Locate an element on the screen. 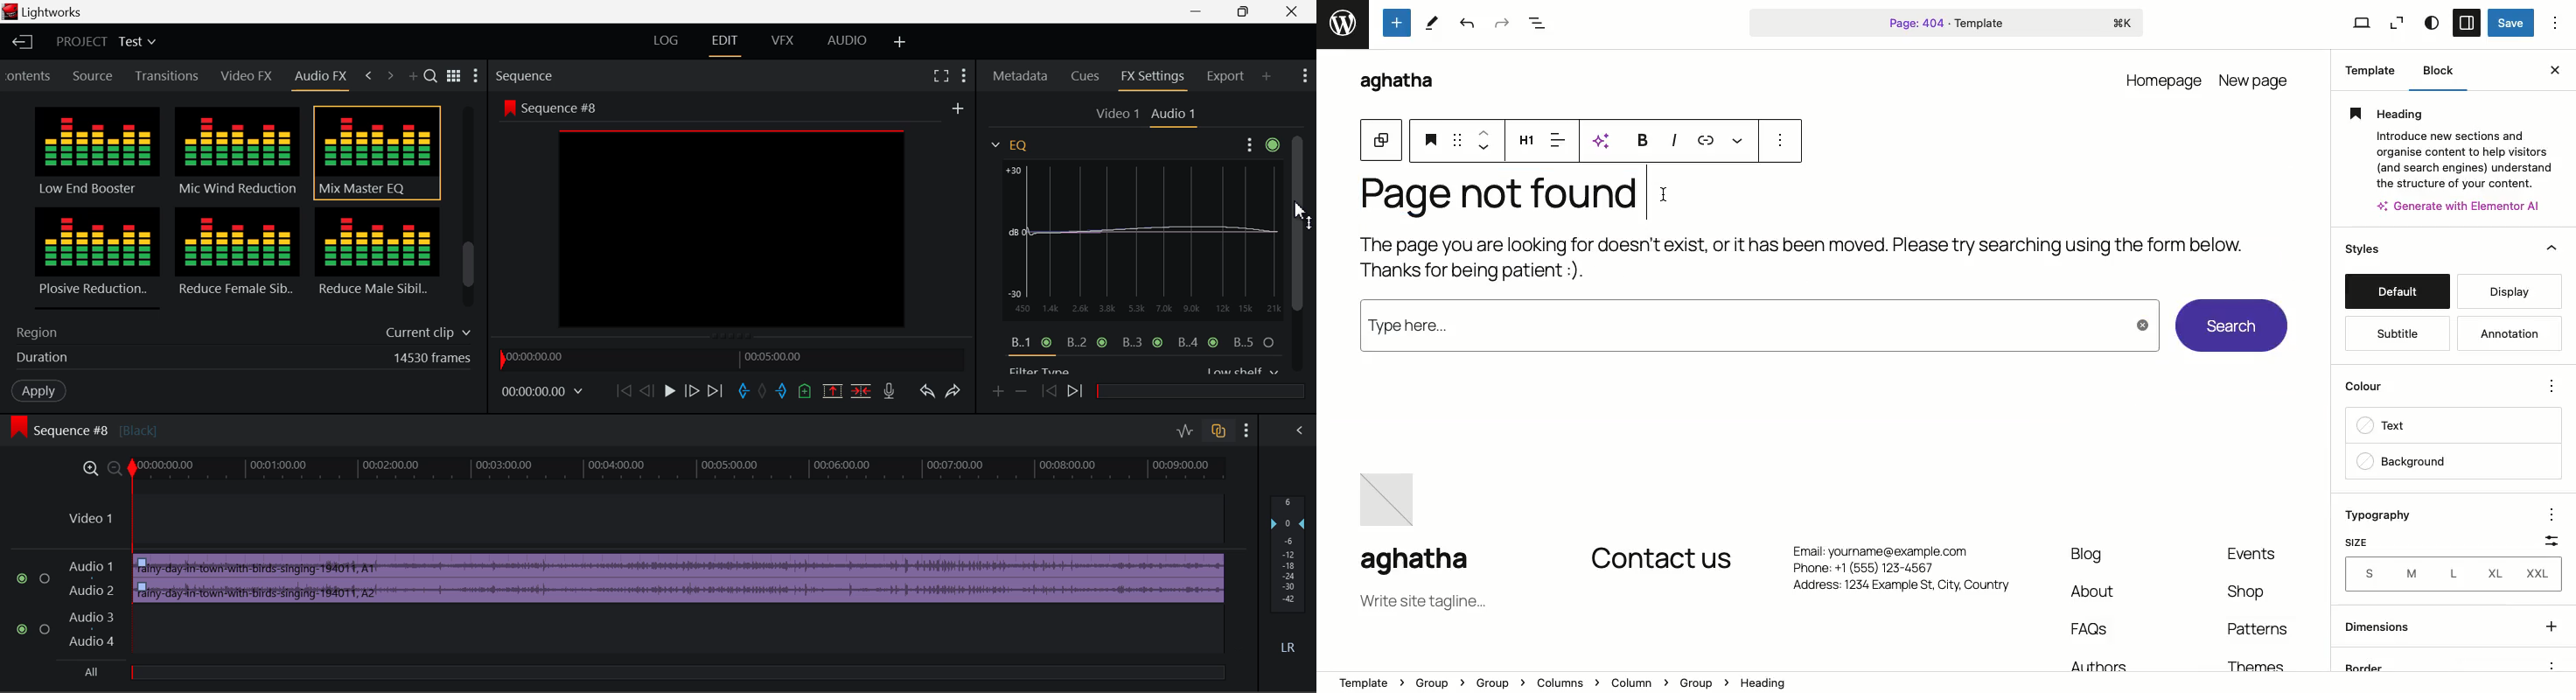 The image size is (2576, 700). Video FX is located at coordinates (243, 77).